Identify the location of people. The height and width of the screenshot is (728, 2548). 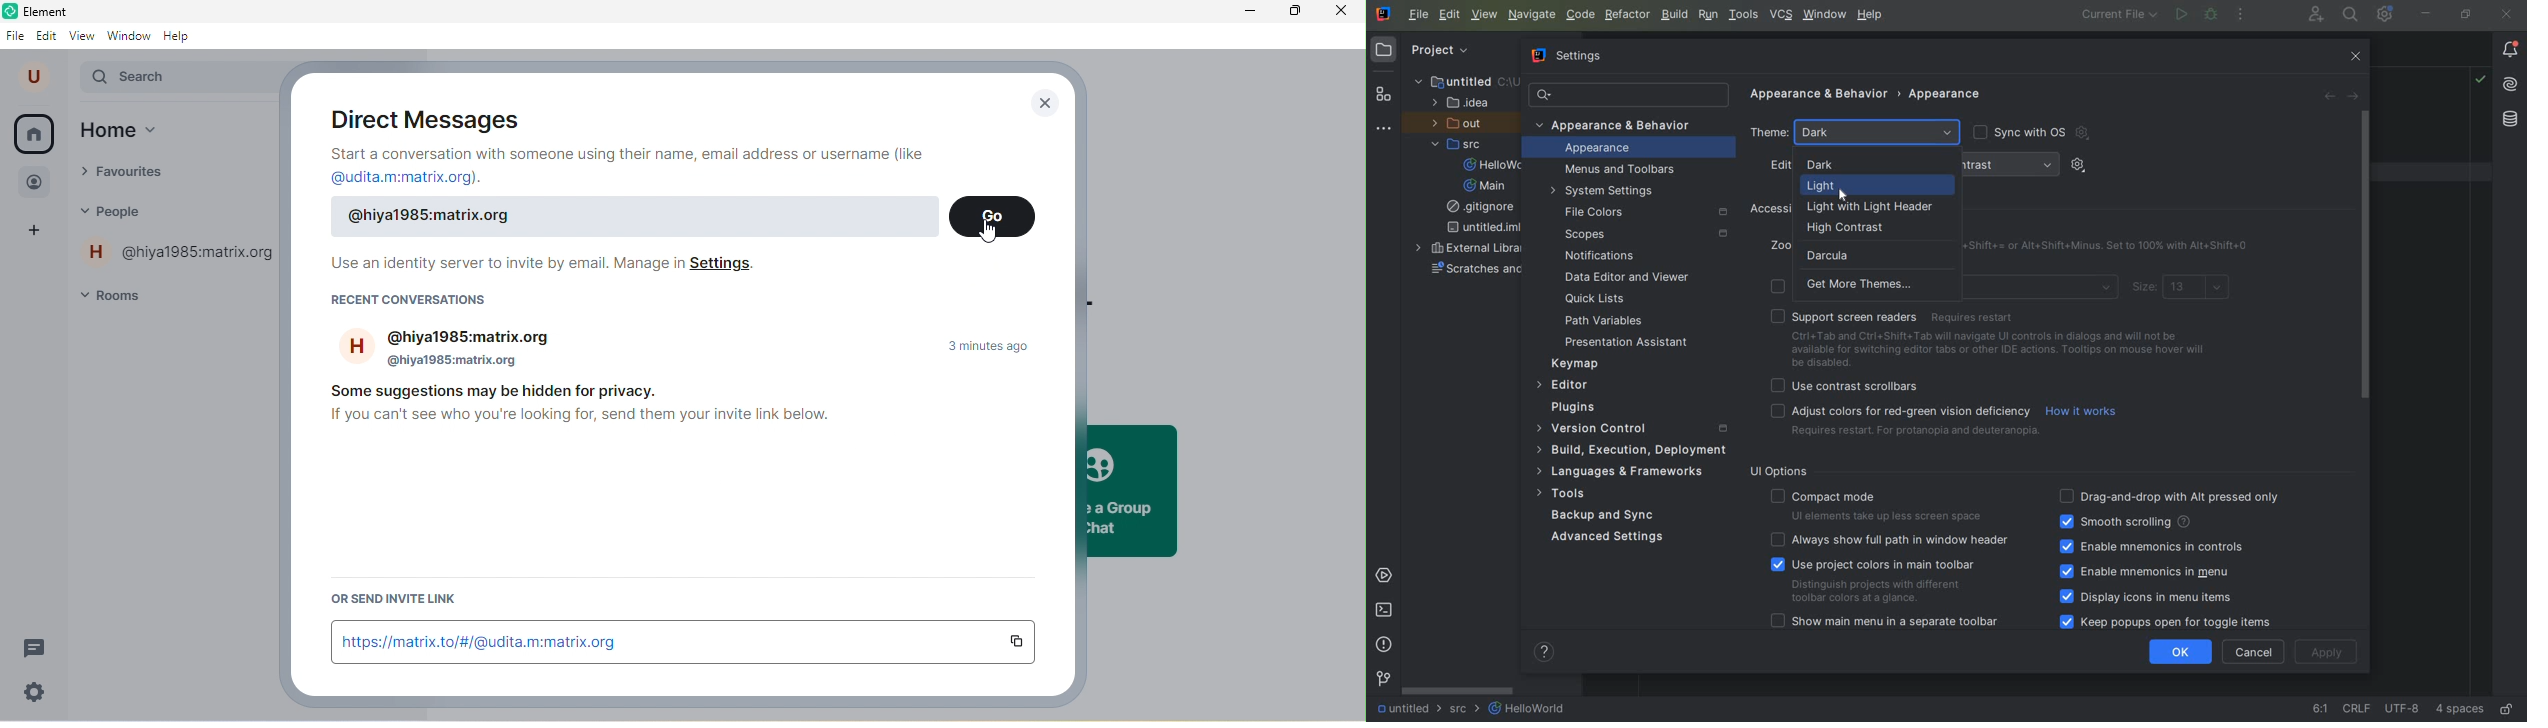
(38, 180).